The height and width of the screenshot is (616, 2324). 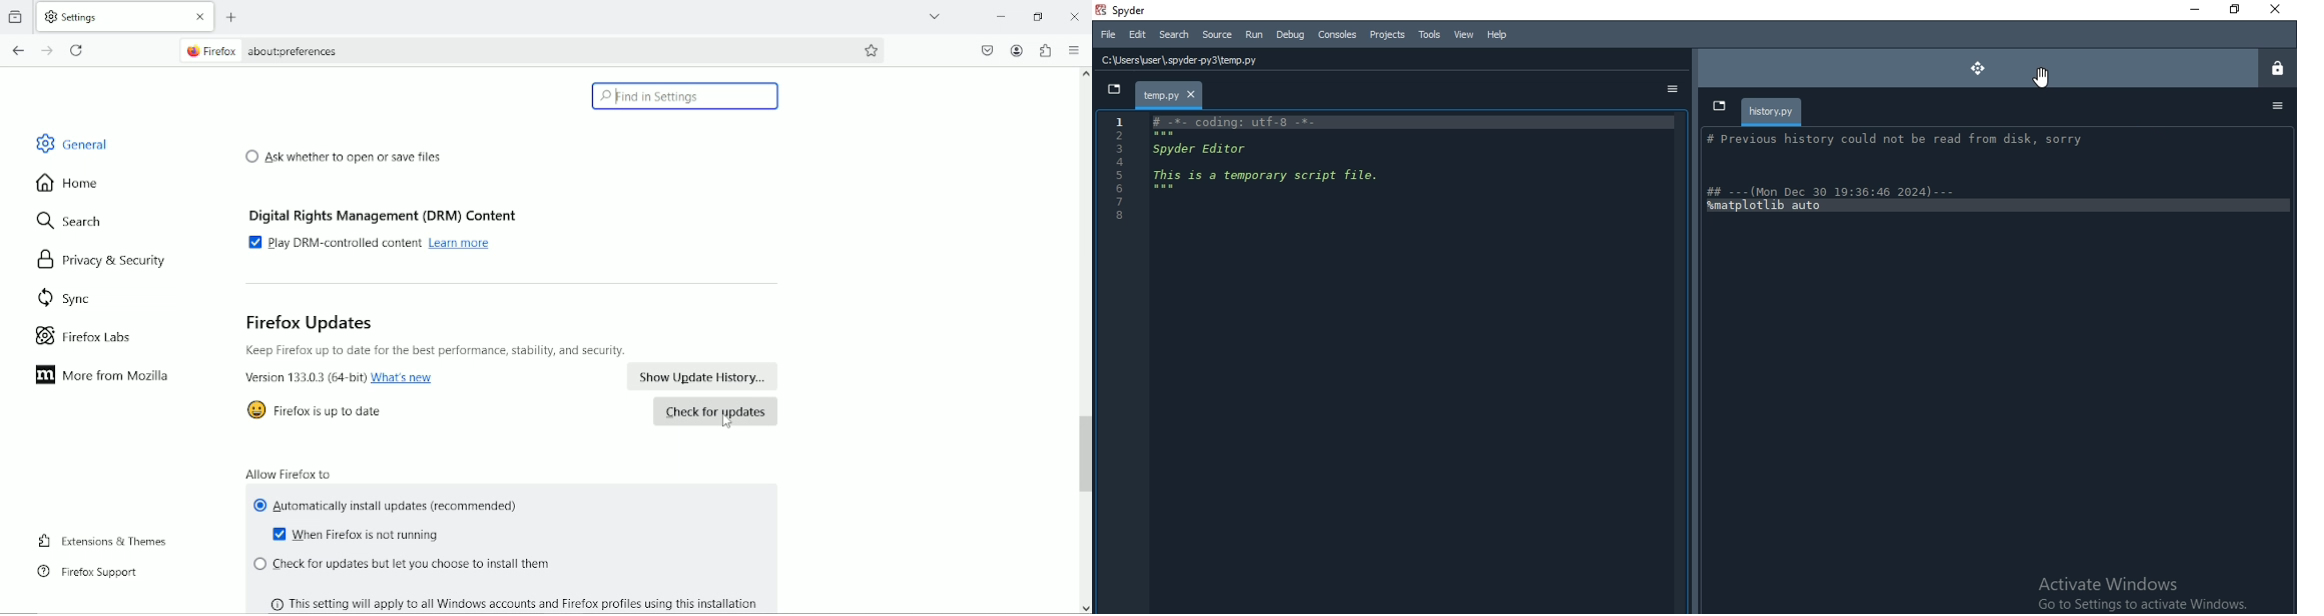 What do you see at coordinates (238, 14) in the screenshot?
I see `add tab` at bounding box center [238, 14].